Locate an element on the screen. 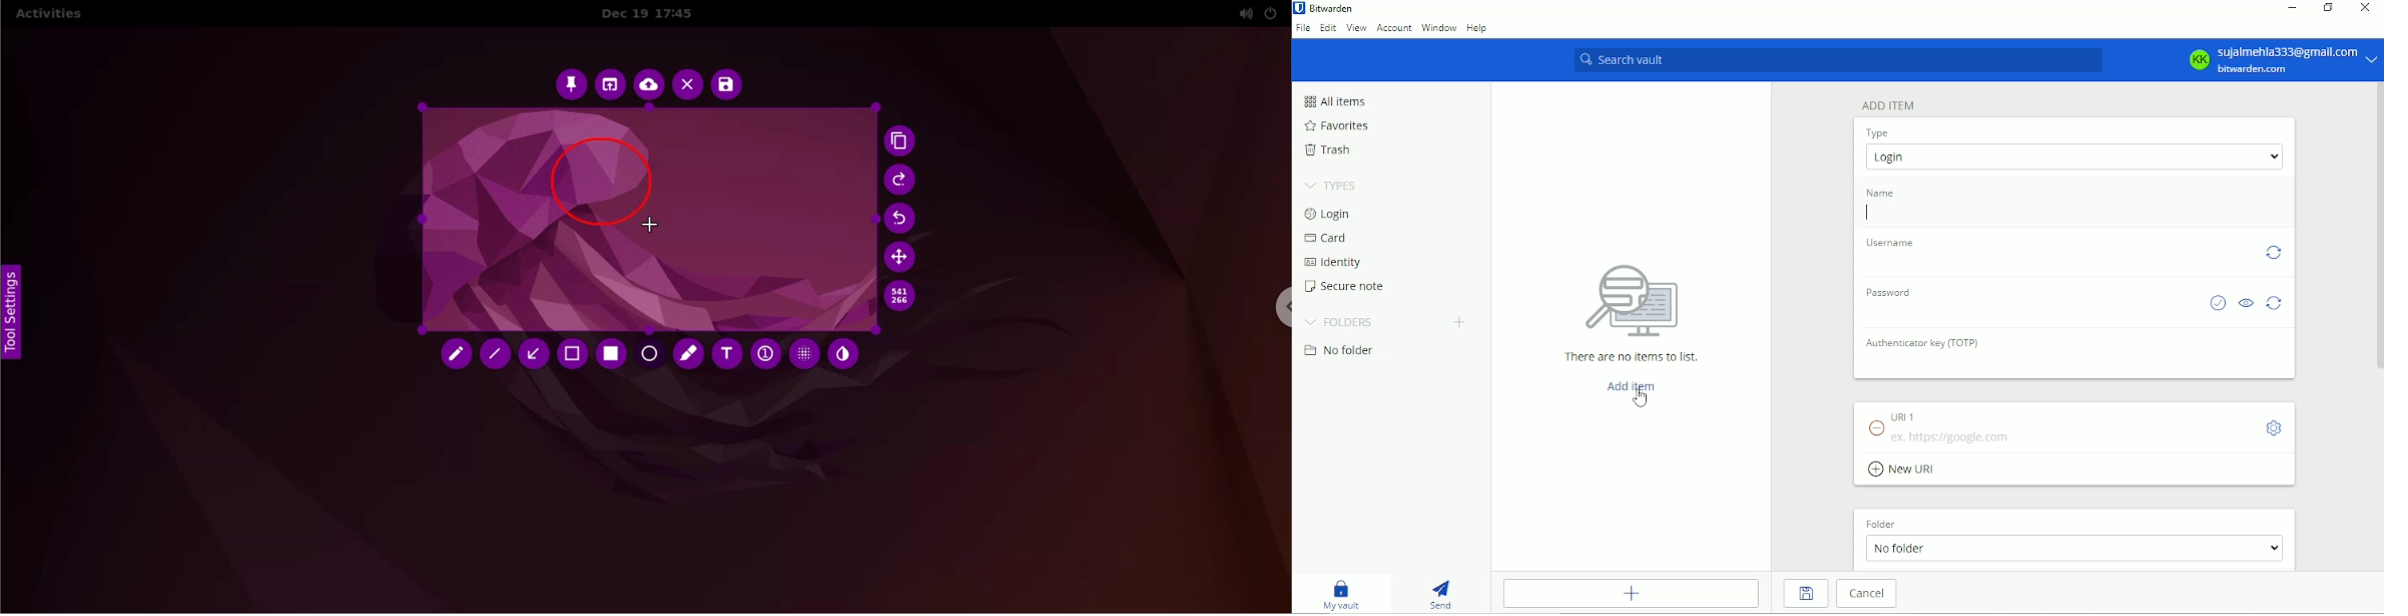 The height and width of the screenshot is (616, 2408). Send is located at coordinates (1439, 595).